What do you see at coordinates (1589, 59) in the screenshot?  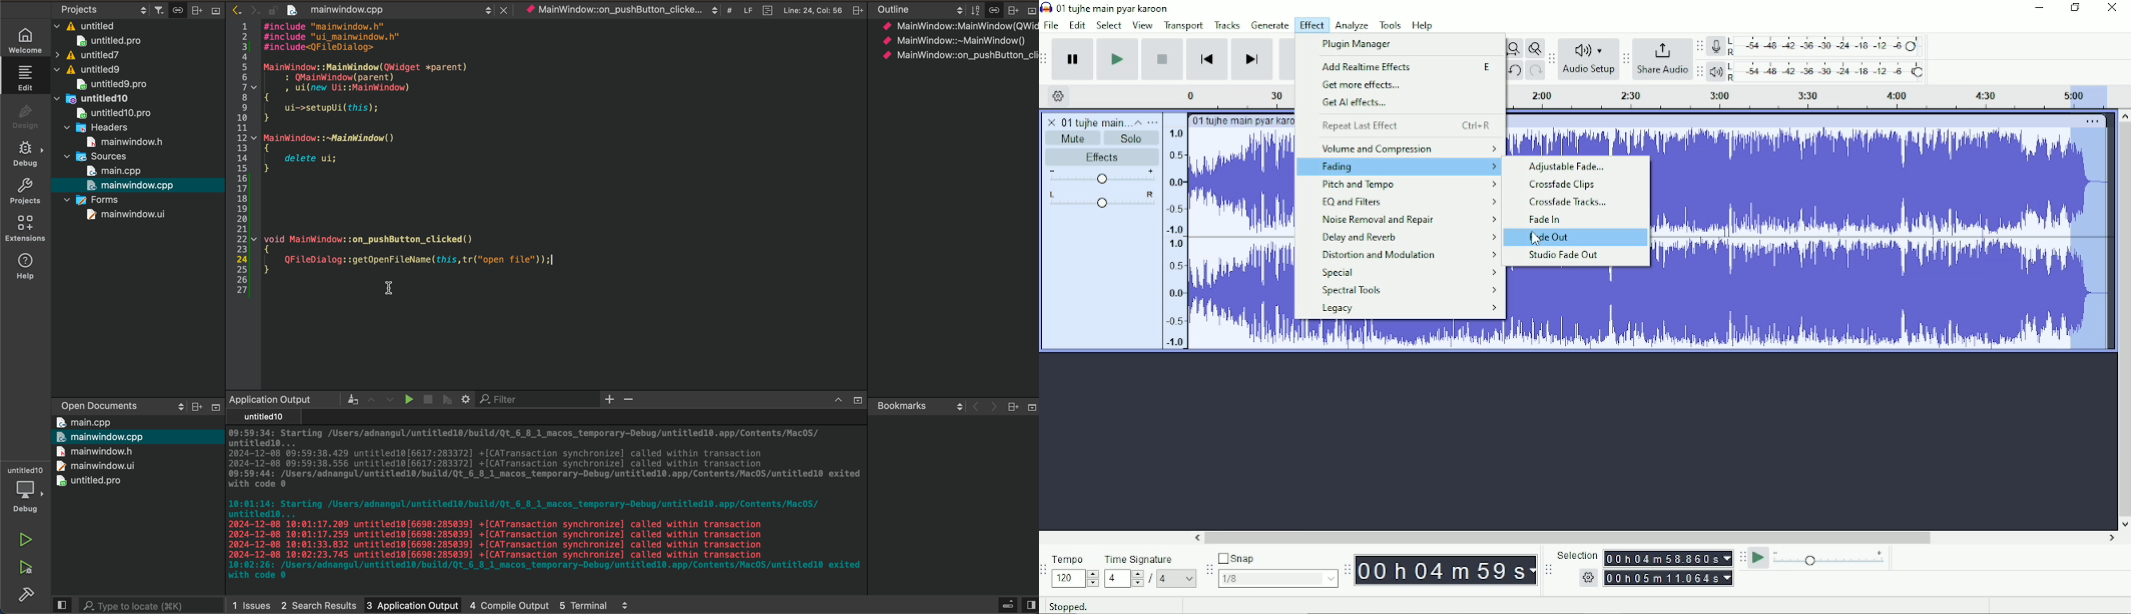 I see `Audio Setup` at bounding box center [1589, 59].